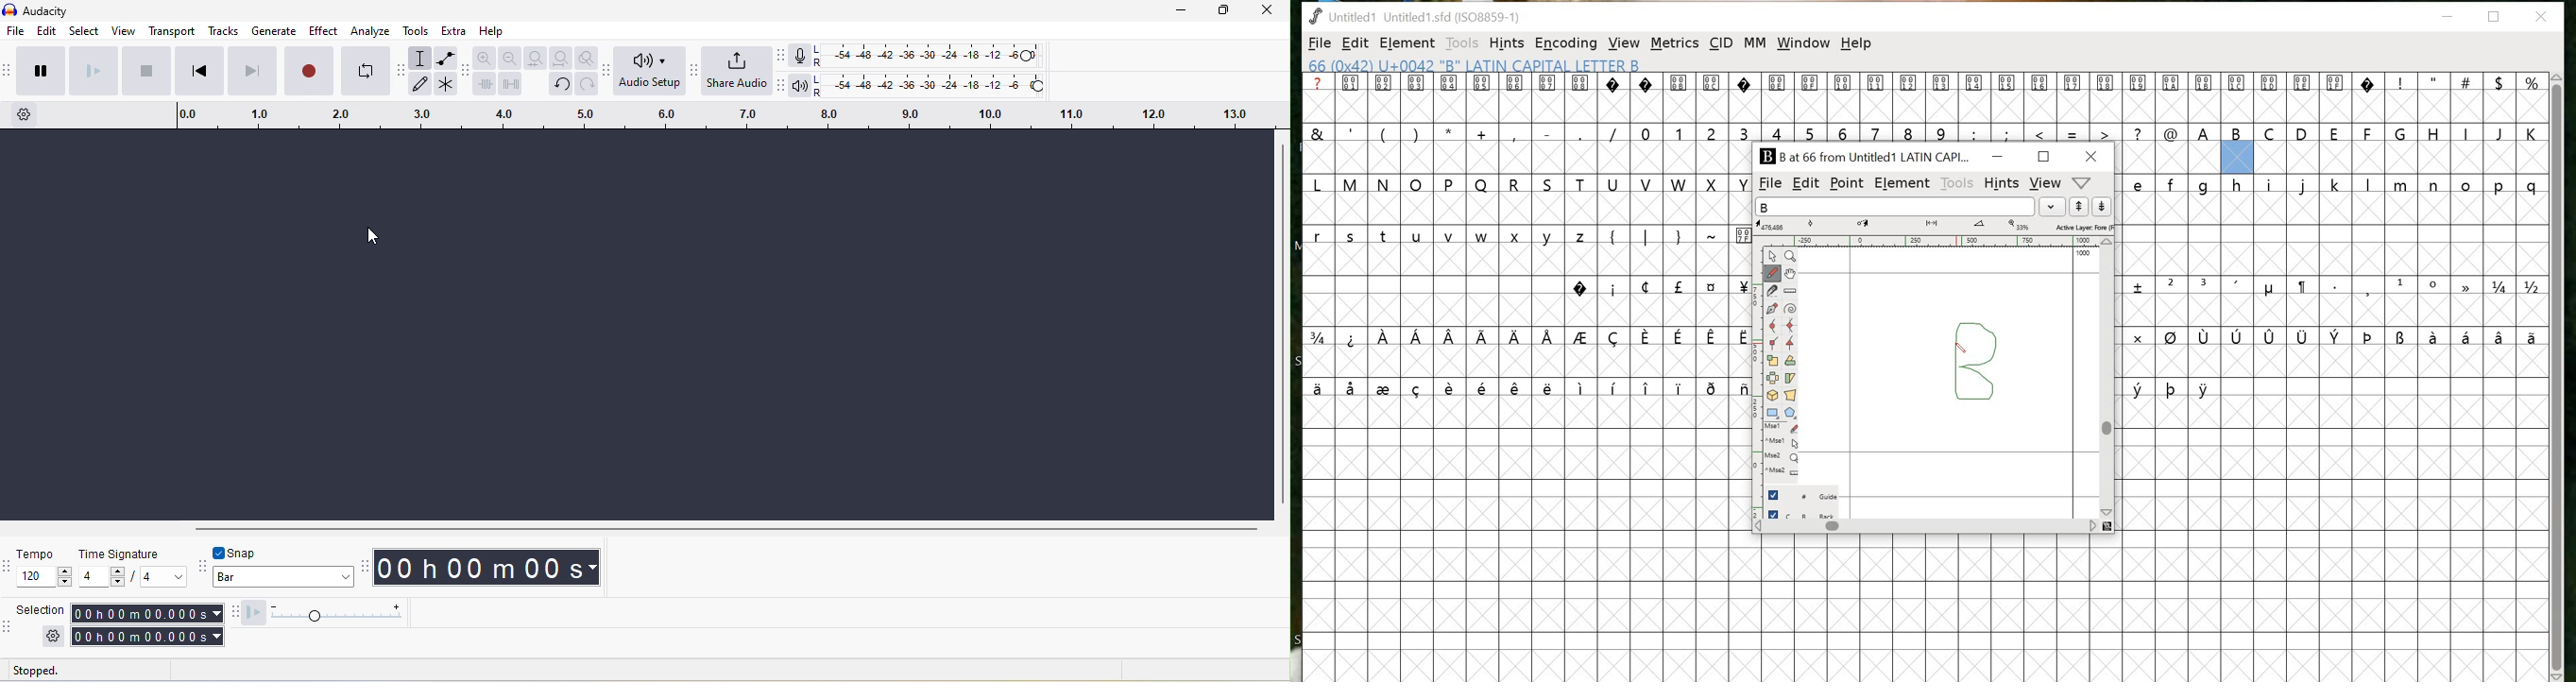 This screenshot has width=2576, height=700. Describe the element at coordinates (1773, 397) in the screenshot. I see `3D rotate` at that location.